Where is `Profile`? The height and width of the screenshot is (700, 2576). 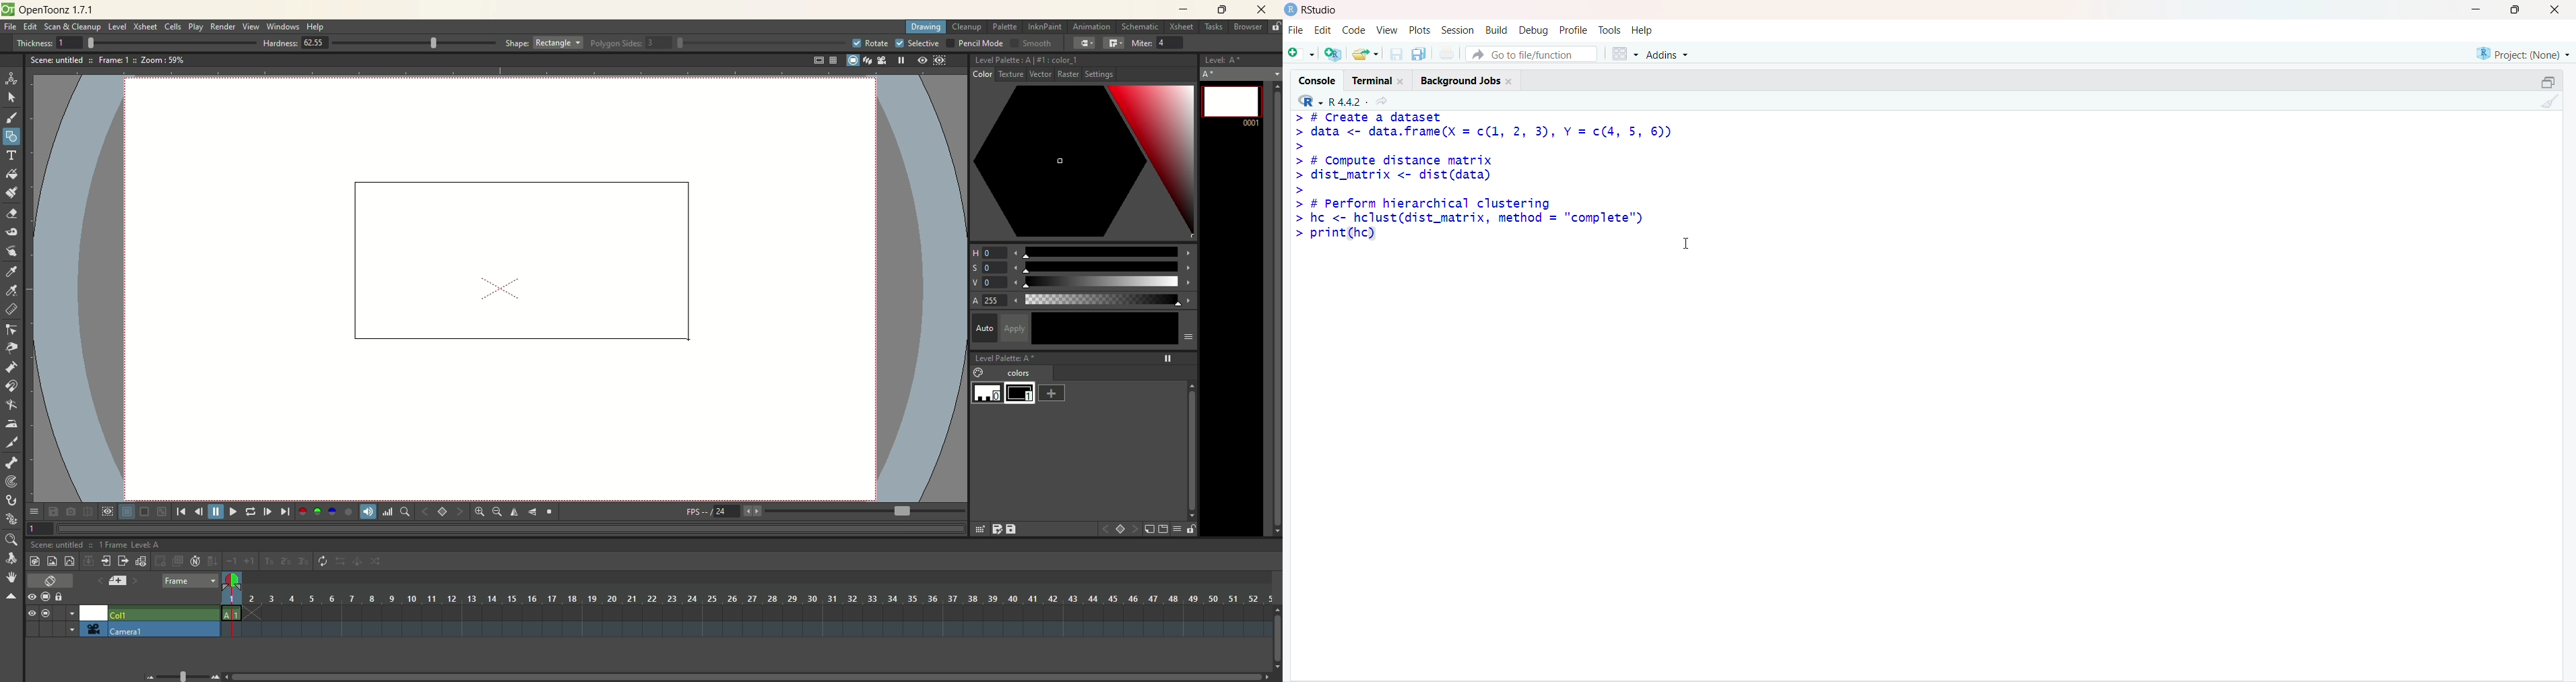
Profile is located at coordinates (1572, 30).